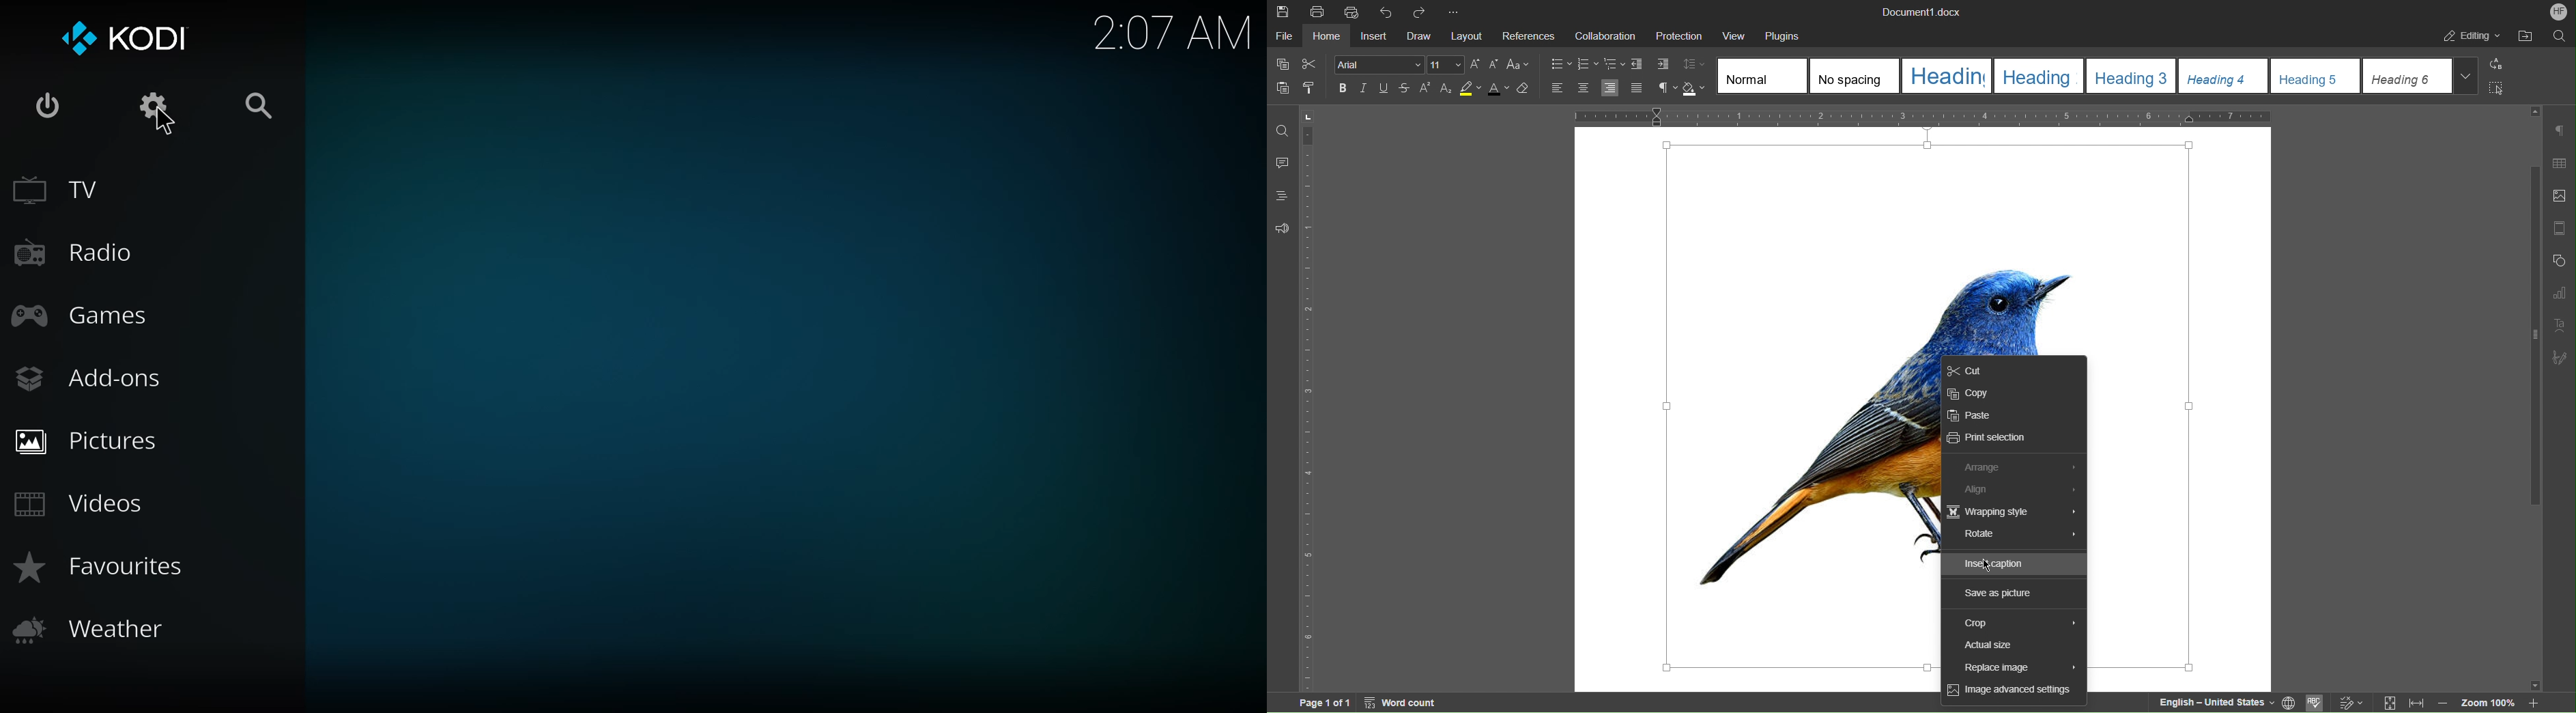 Image resolution: width=2576 pixels, height=728 pixels. What do you see at coordinates (1476, 64) in the screenshot?
I see `Increase Font Size` at bounding box center [1476, 64].